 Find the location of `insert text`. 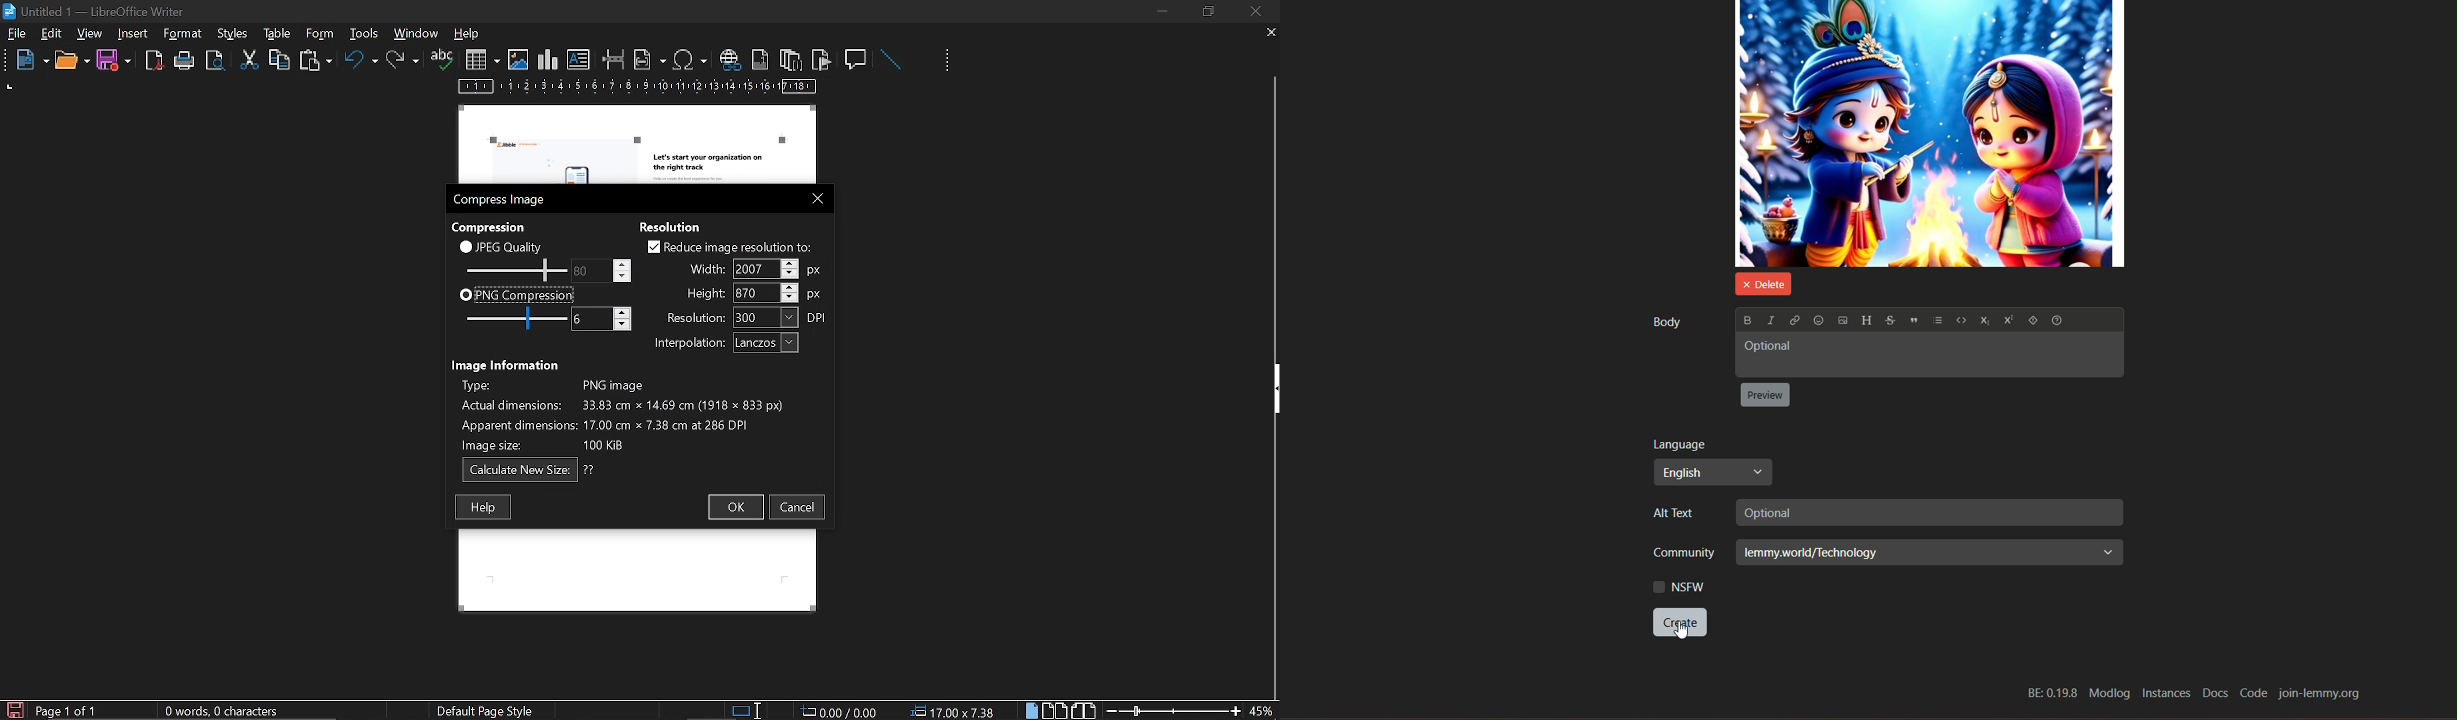

insert text is located at coordinates (579, 60).